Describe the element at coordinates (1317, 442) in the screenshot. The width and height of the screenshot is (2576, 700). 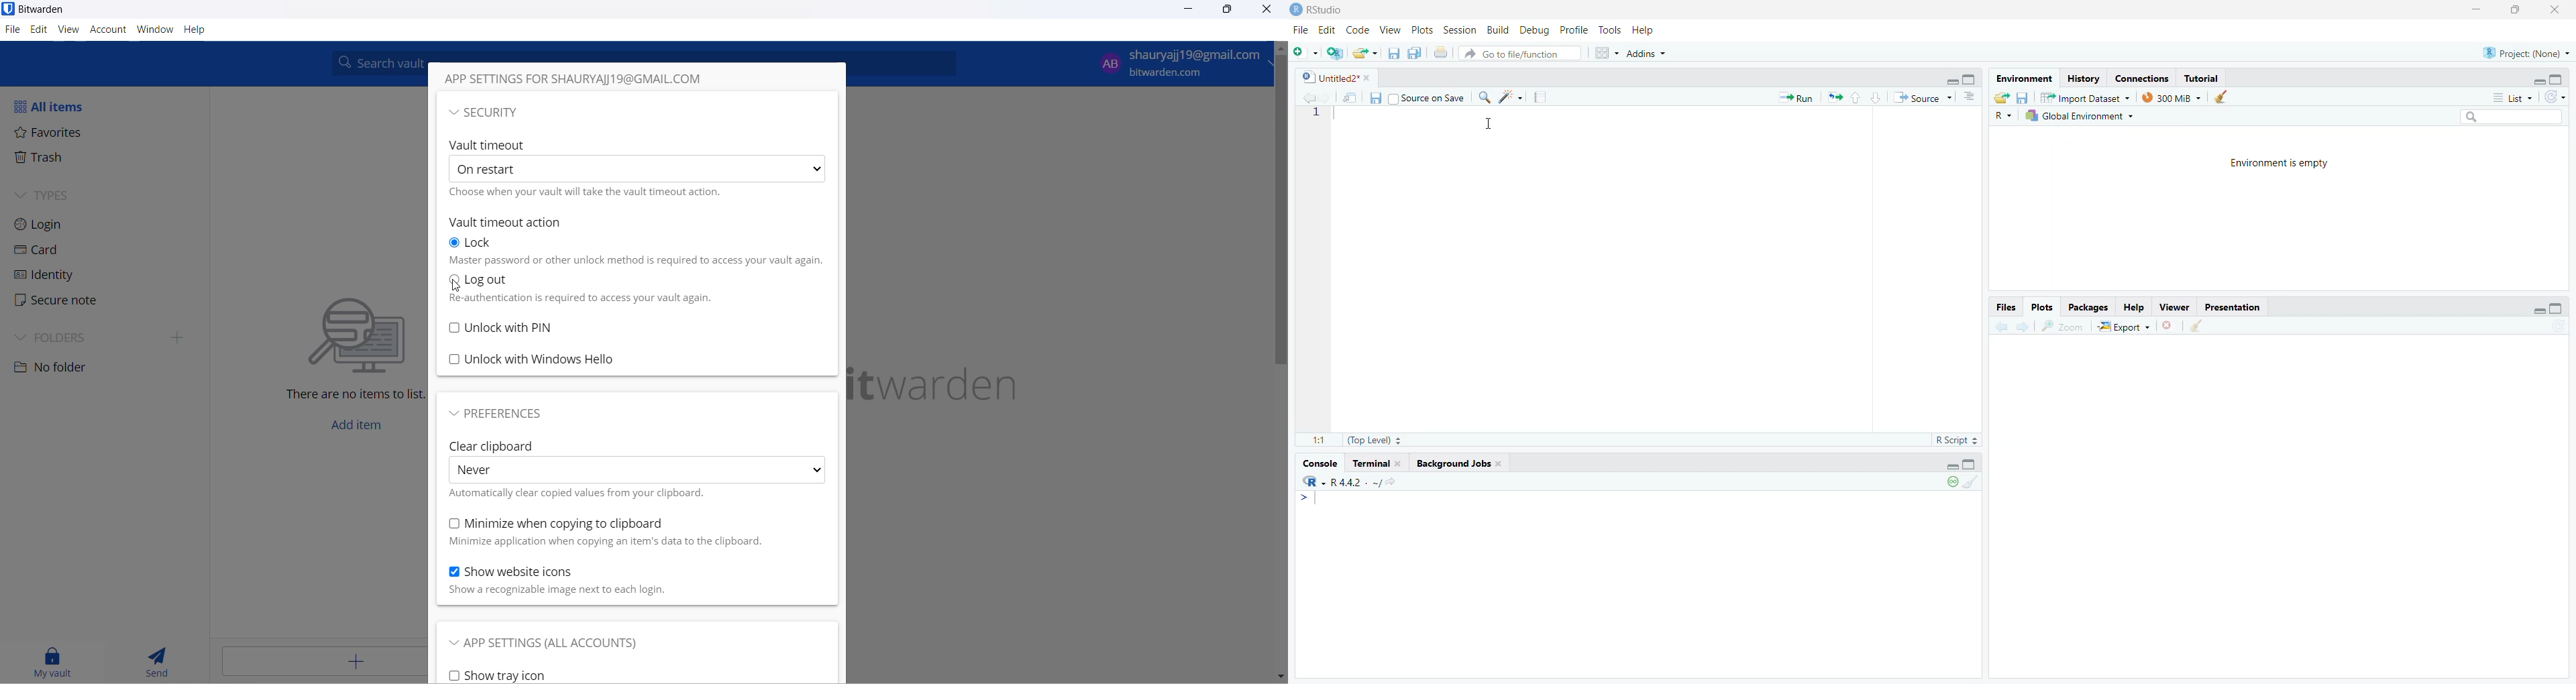
I see `1:1` at that location.